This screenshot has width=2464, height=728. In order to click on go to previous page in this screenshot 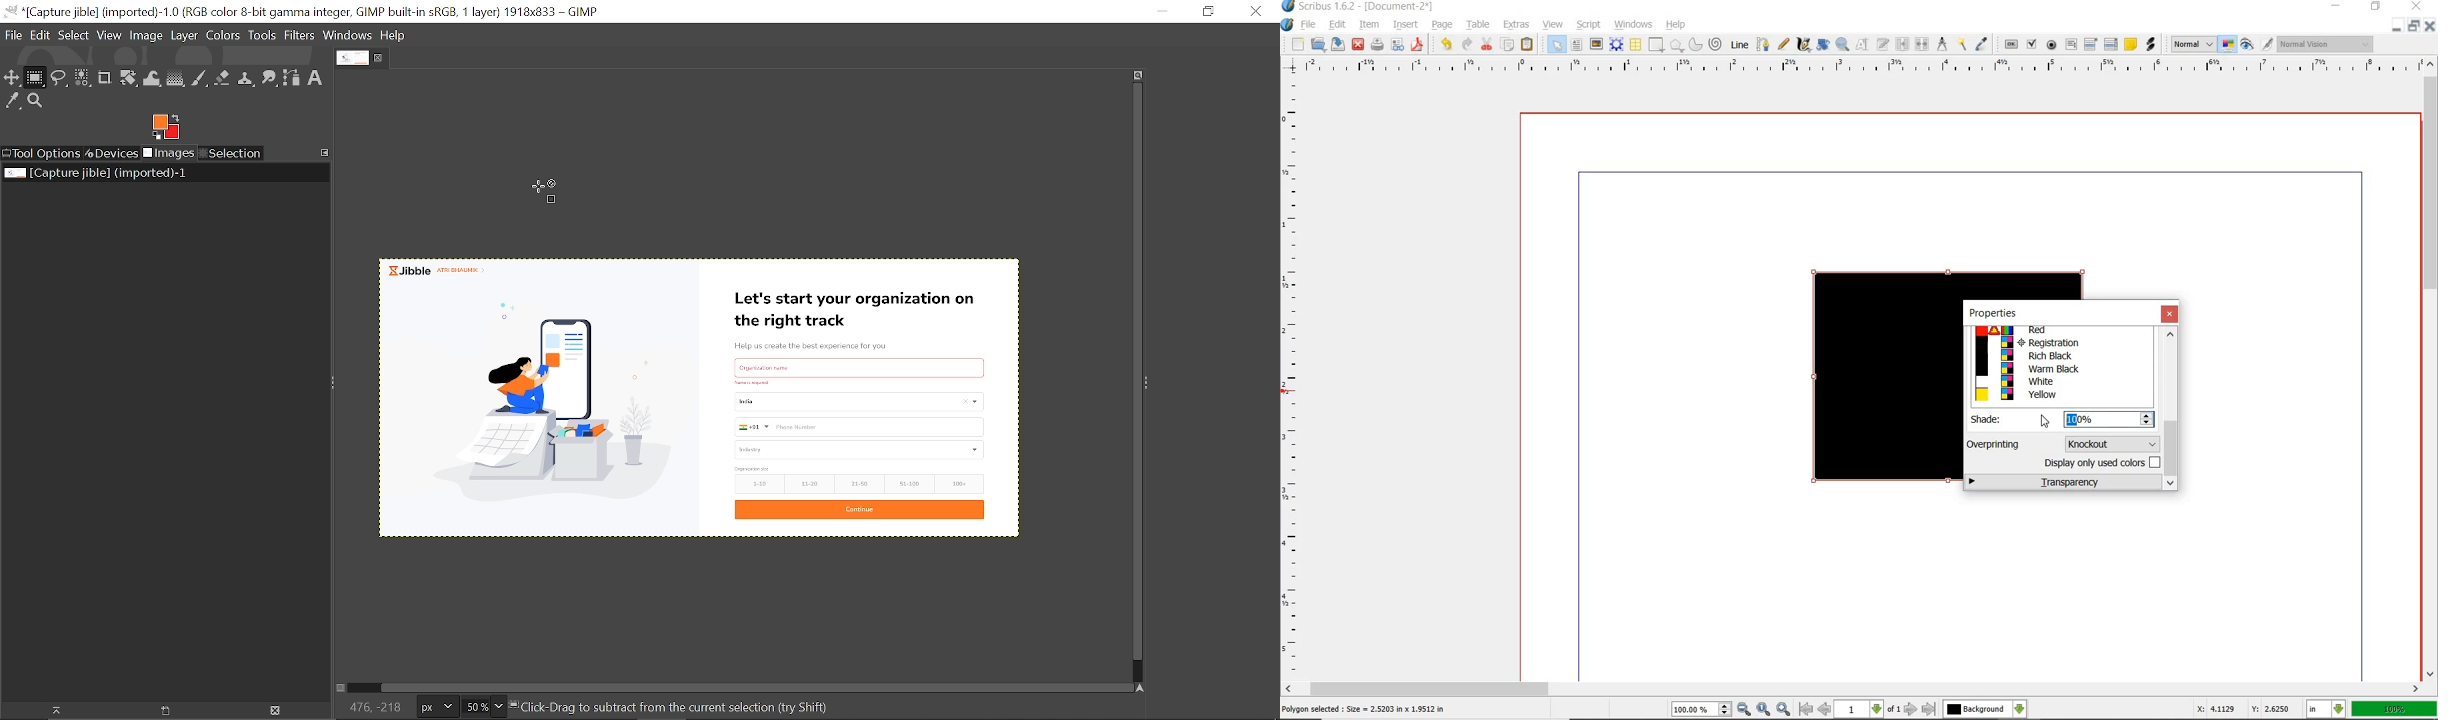, I will do `click(1825, 710)`.